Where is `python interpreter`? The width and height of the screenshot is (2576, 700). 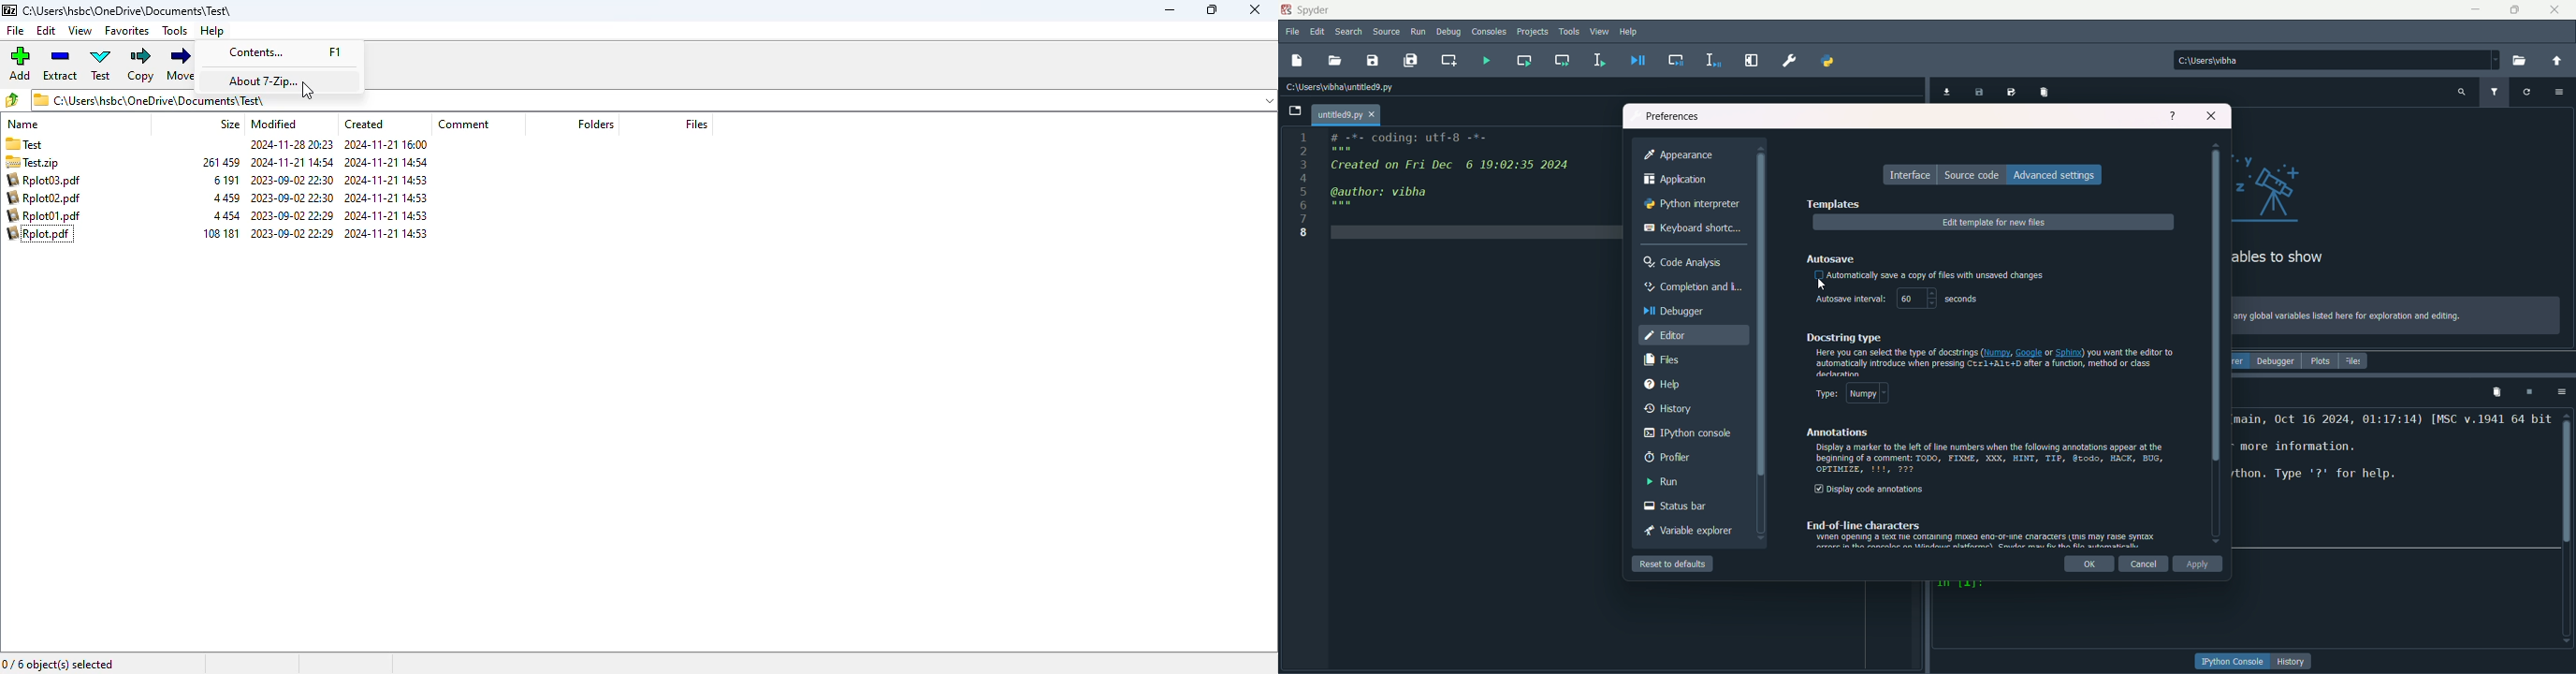 python interpreter is located at coordinates (1693, 204).